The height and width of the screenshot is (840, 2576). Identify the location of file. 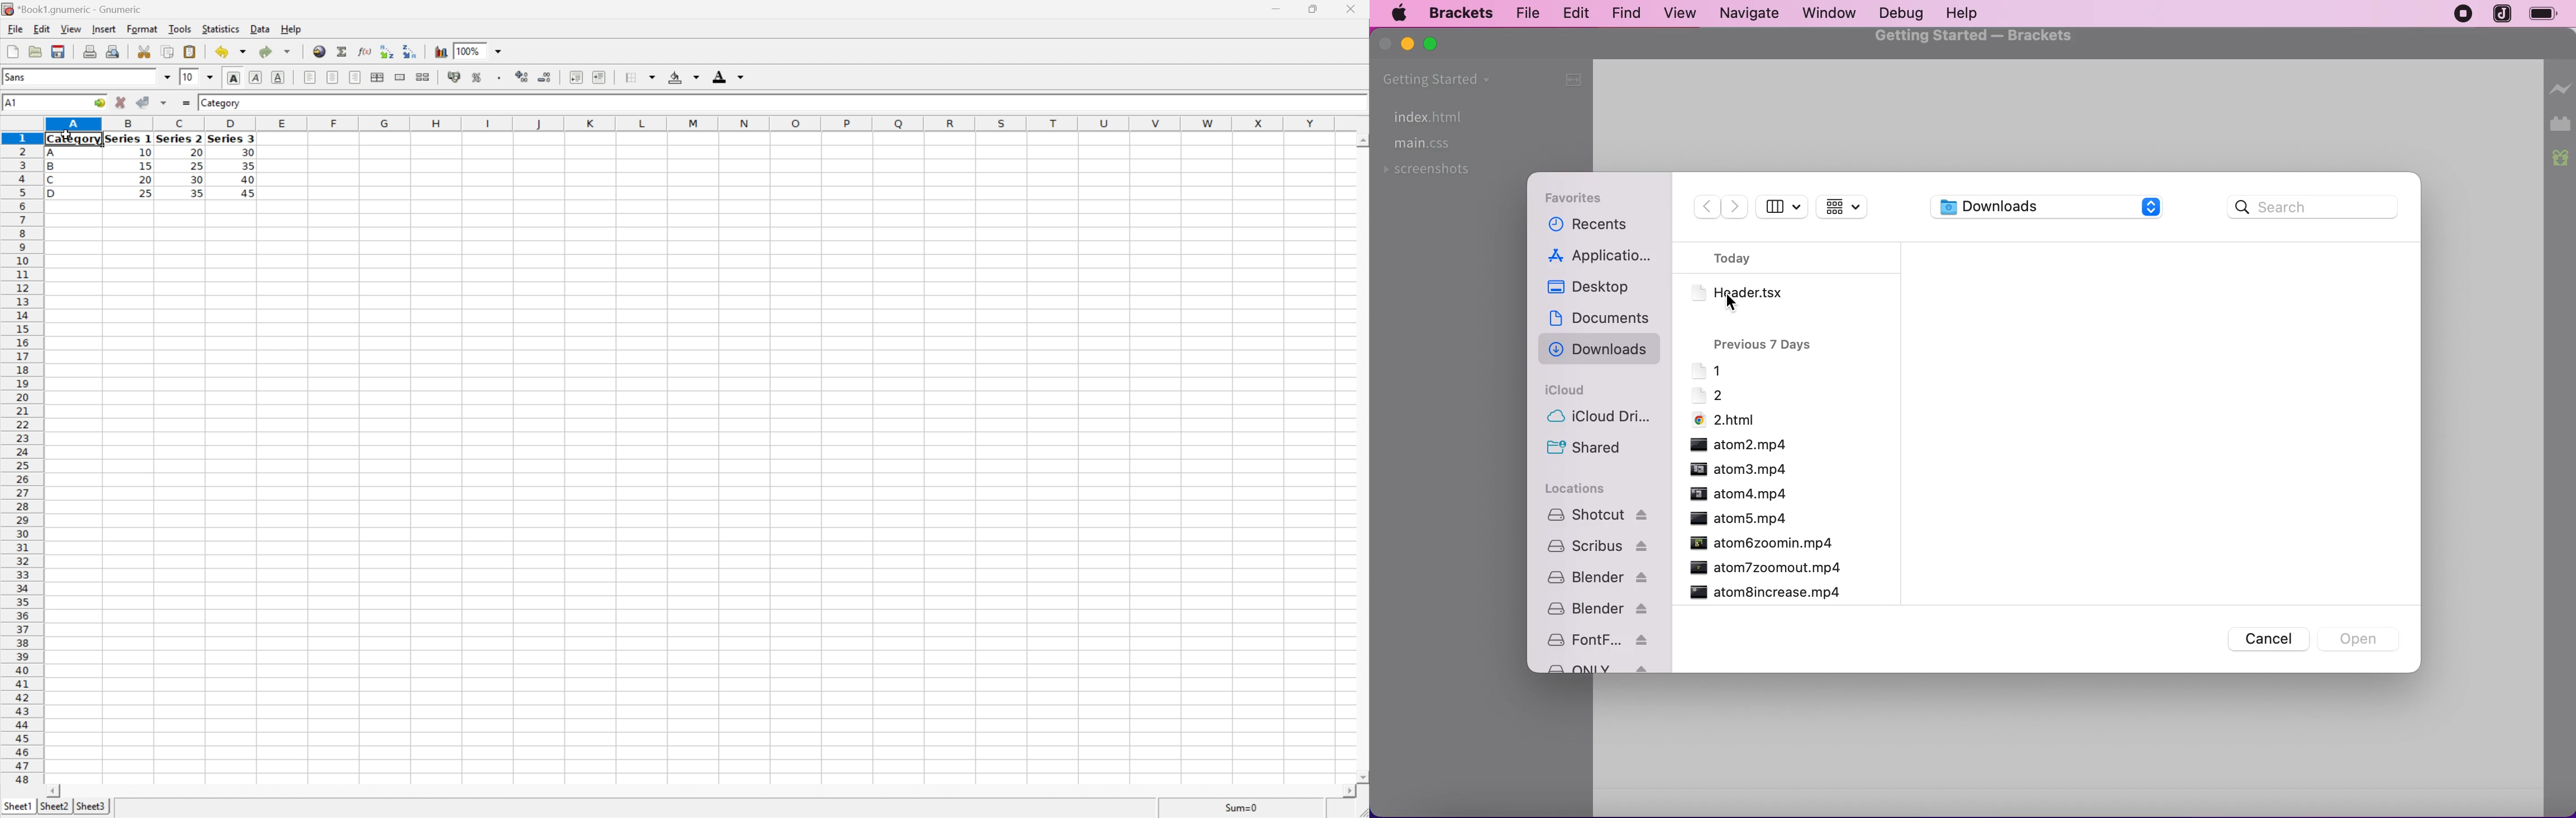
(1525, 13).